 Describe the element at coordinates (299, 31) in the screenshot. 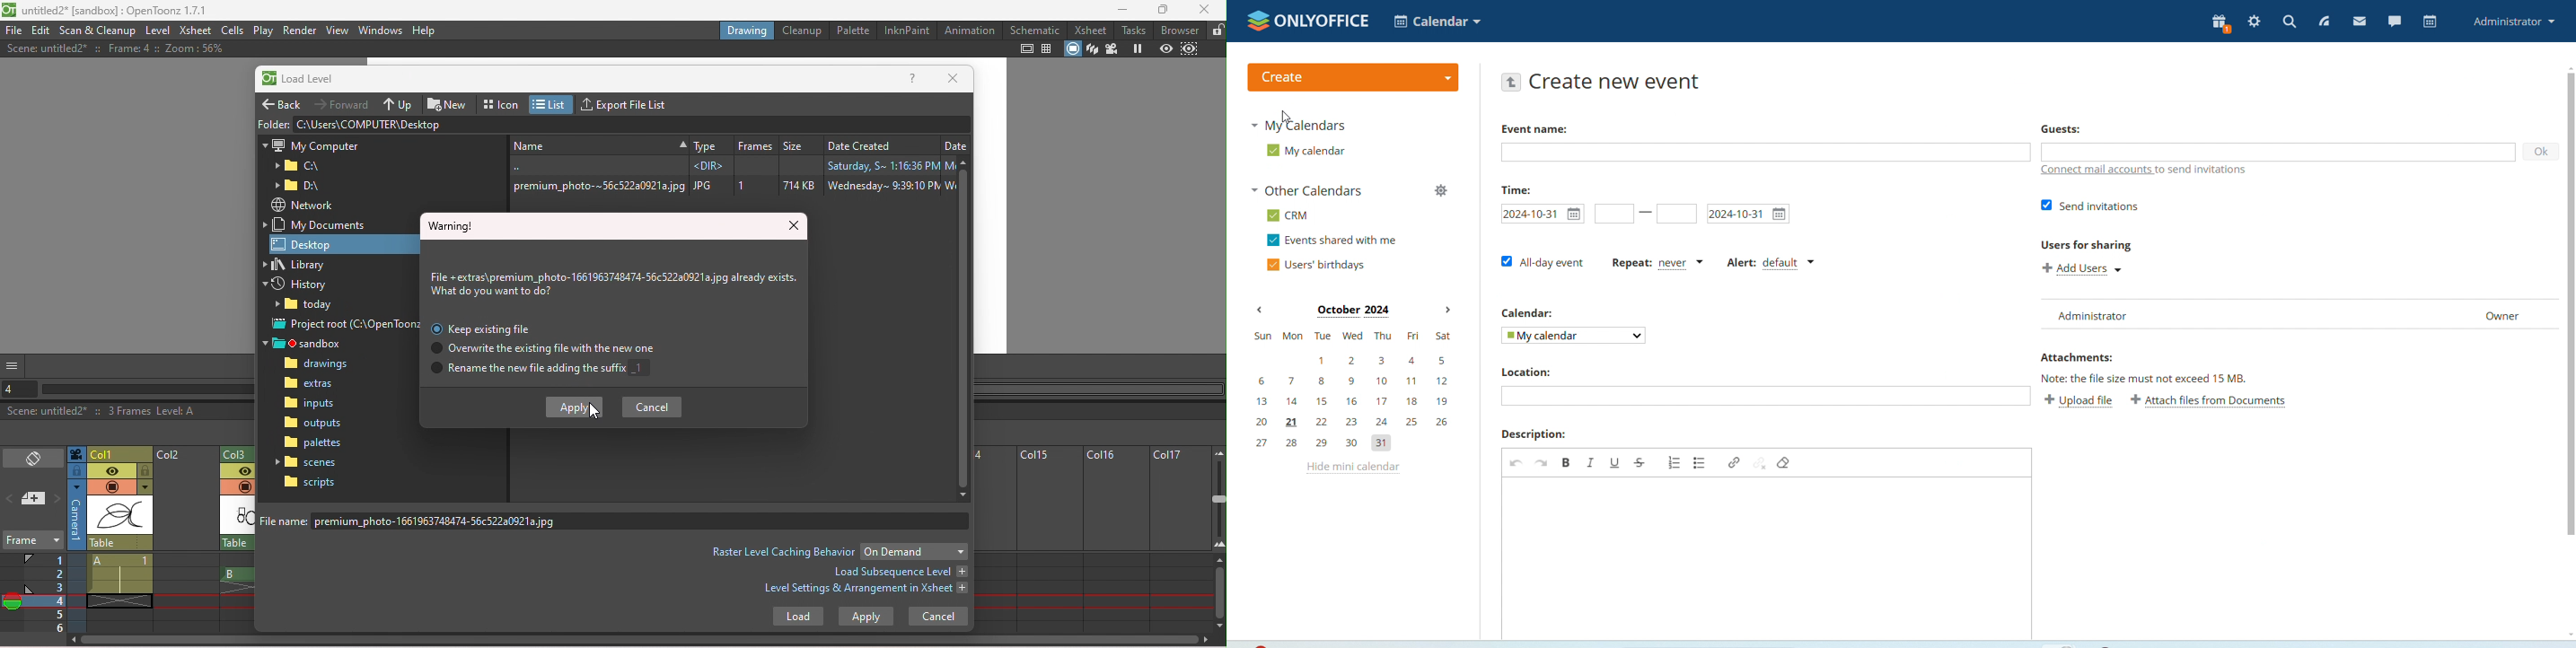

I see `Render` at that location.